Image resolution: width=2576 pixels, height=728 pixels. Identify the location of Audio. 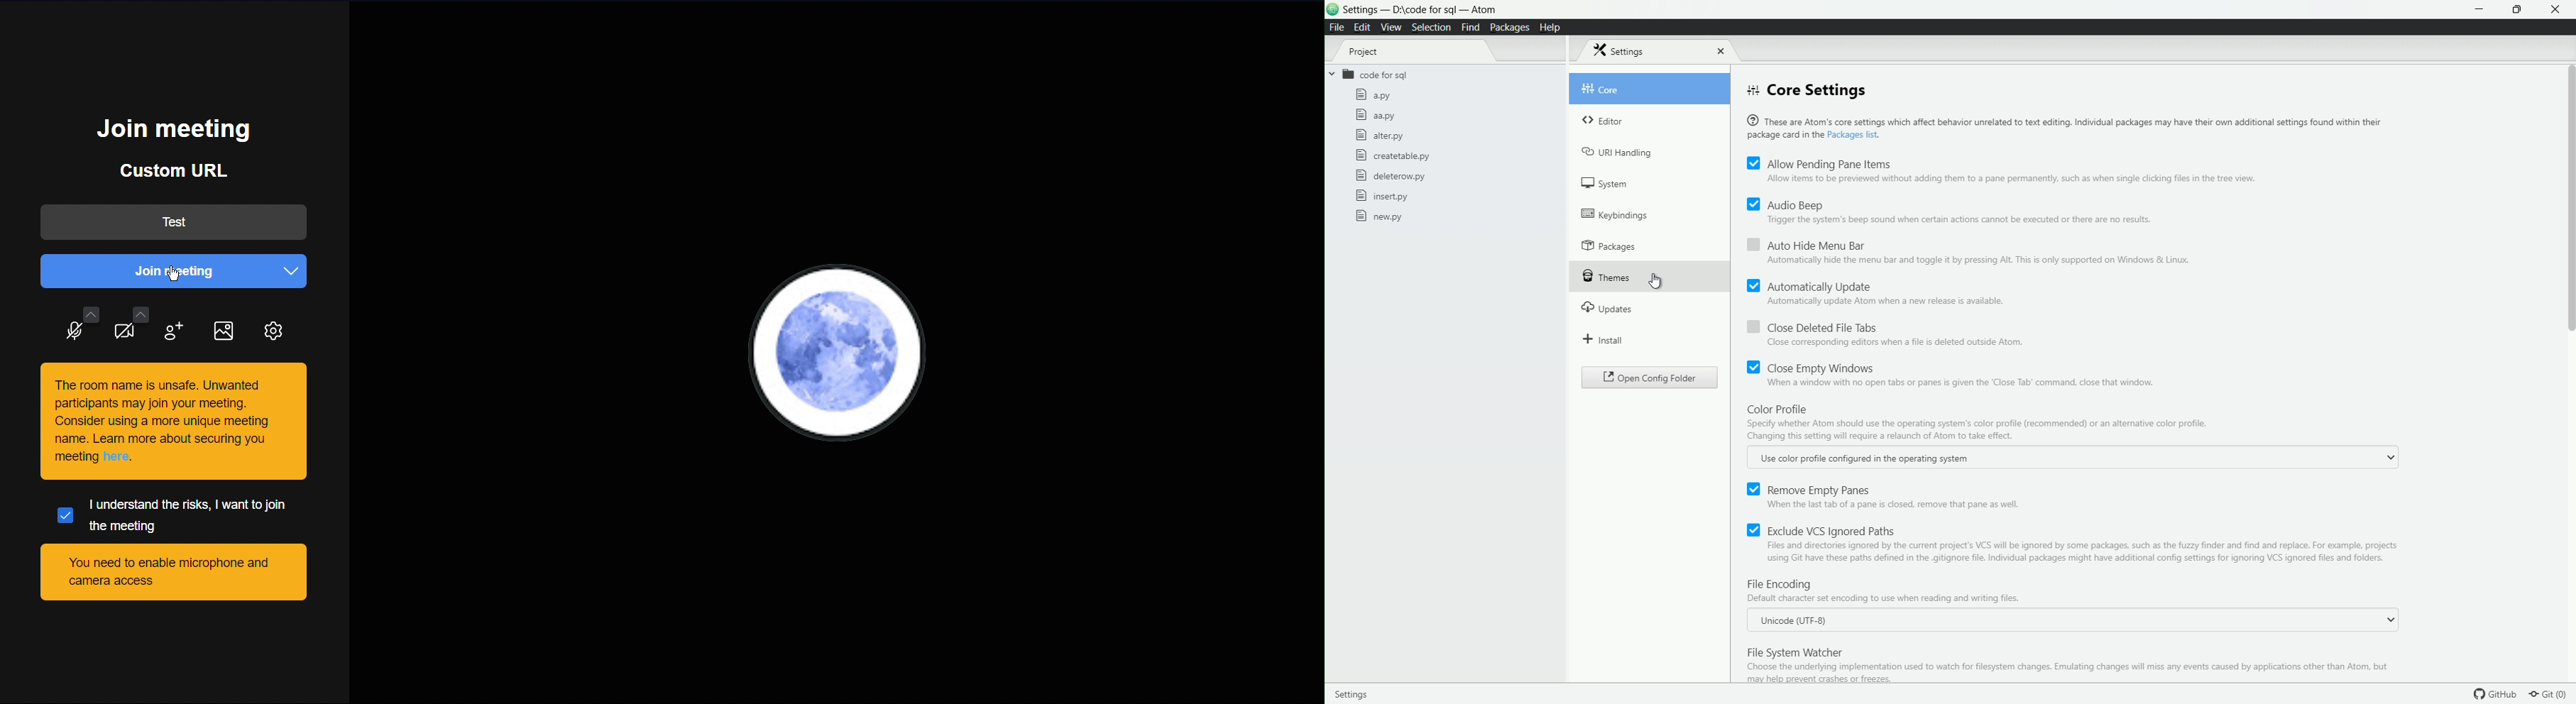
(76, 325).